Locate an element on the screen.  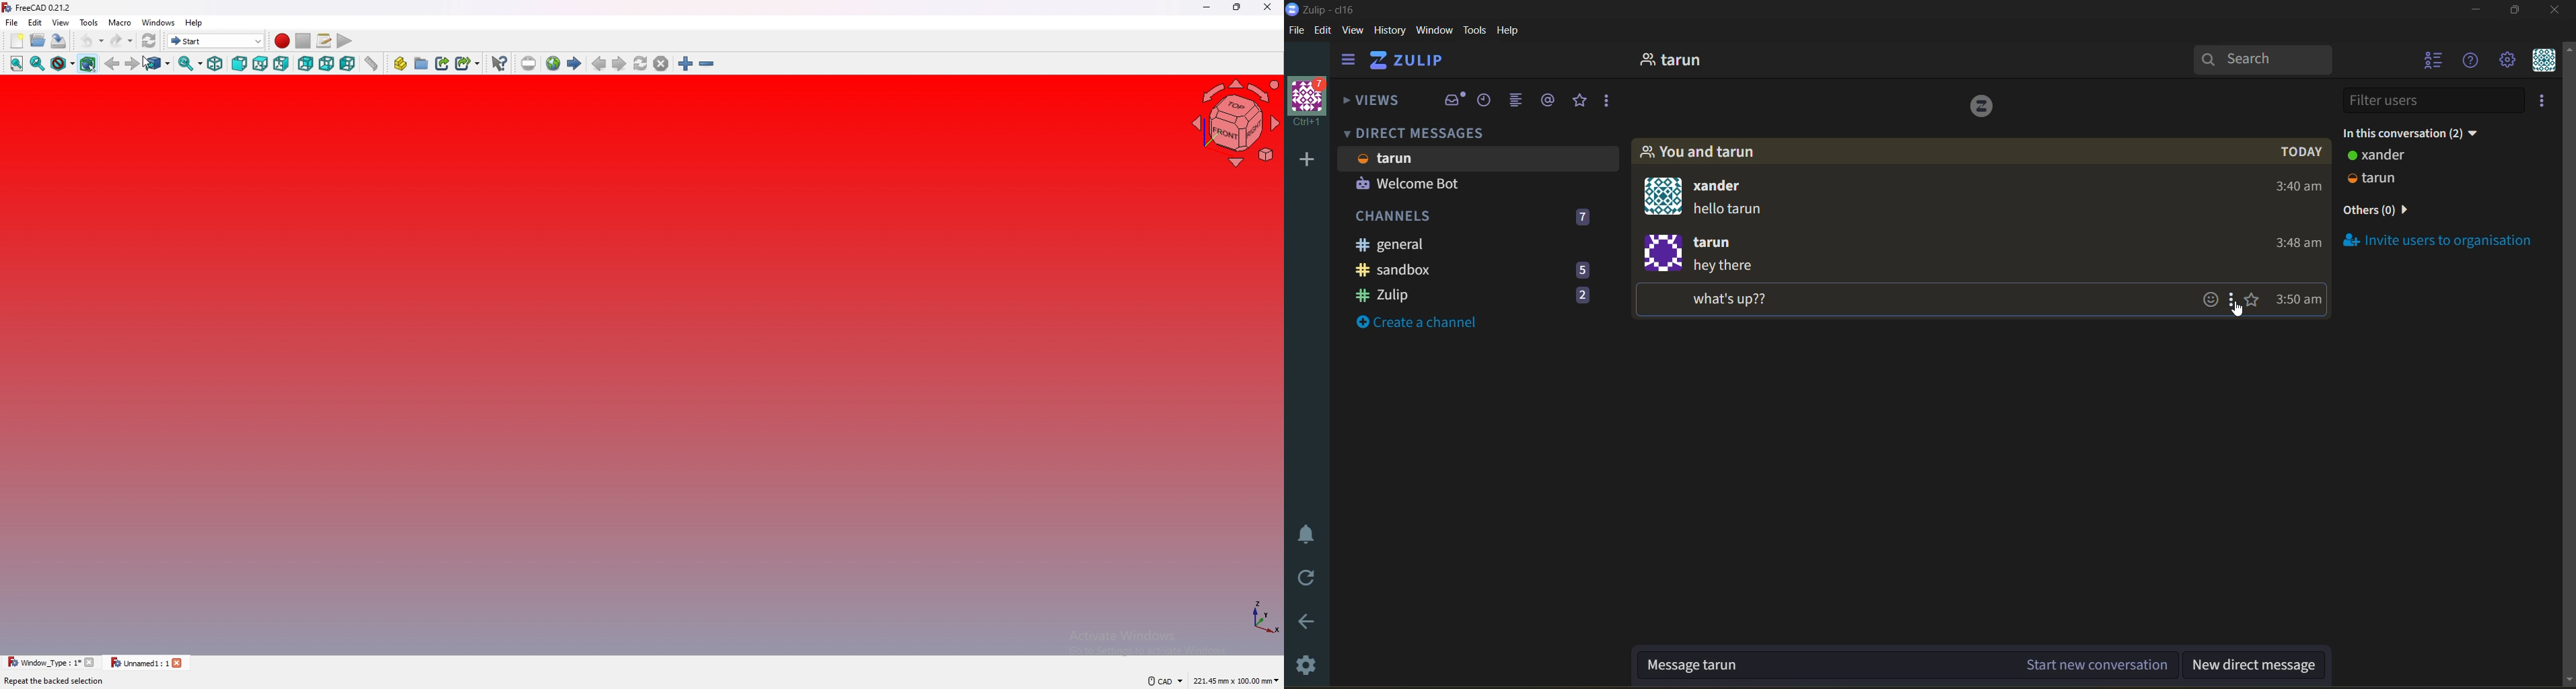
message actions is located at coordinates (2235, 299).